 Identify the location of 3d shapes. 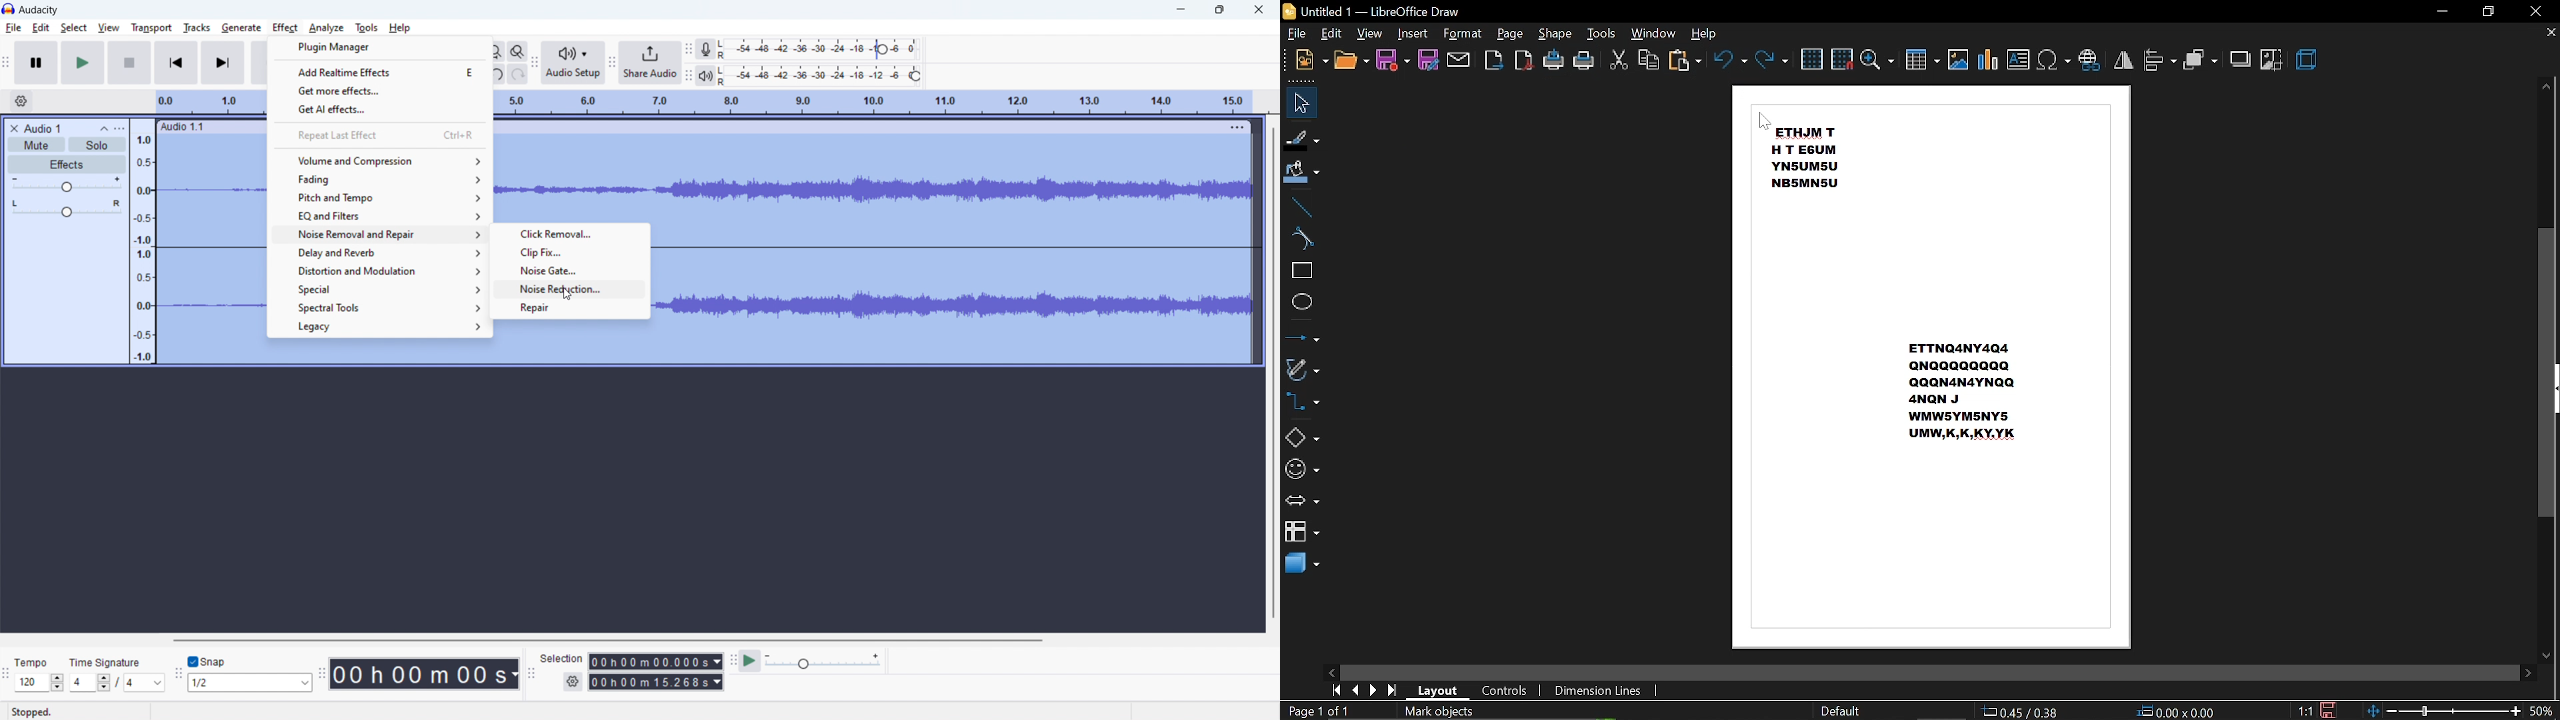
(1302, 565).